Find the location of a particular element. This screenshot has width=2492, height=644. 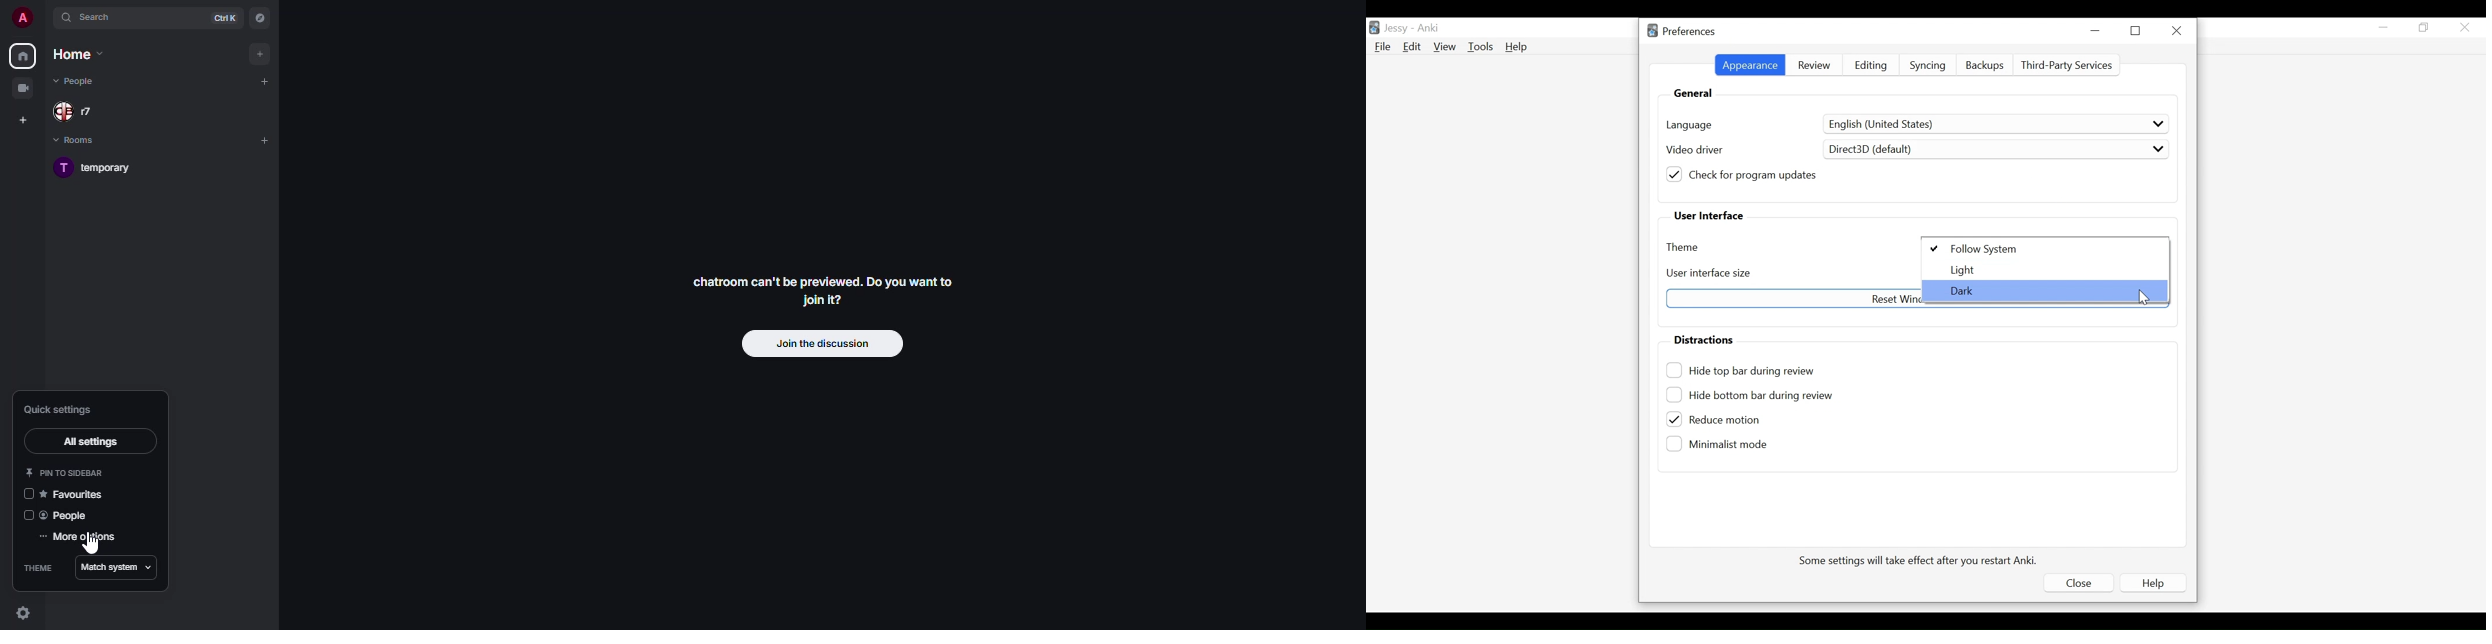

Restore is located at coordinates (2425, 27).